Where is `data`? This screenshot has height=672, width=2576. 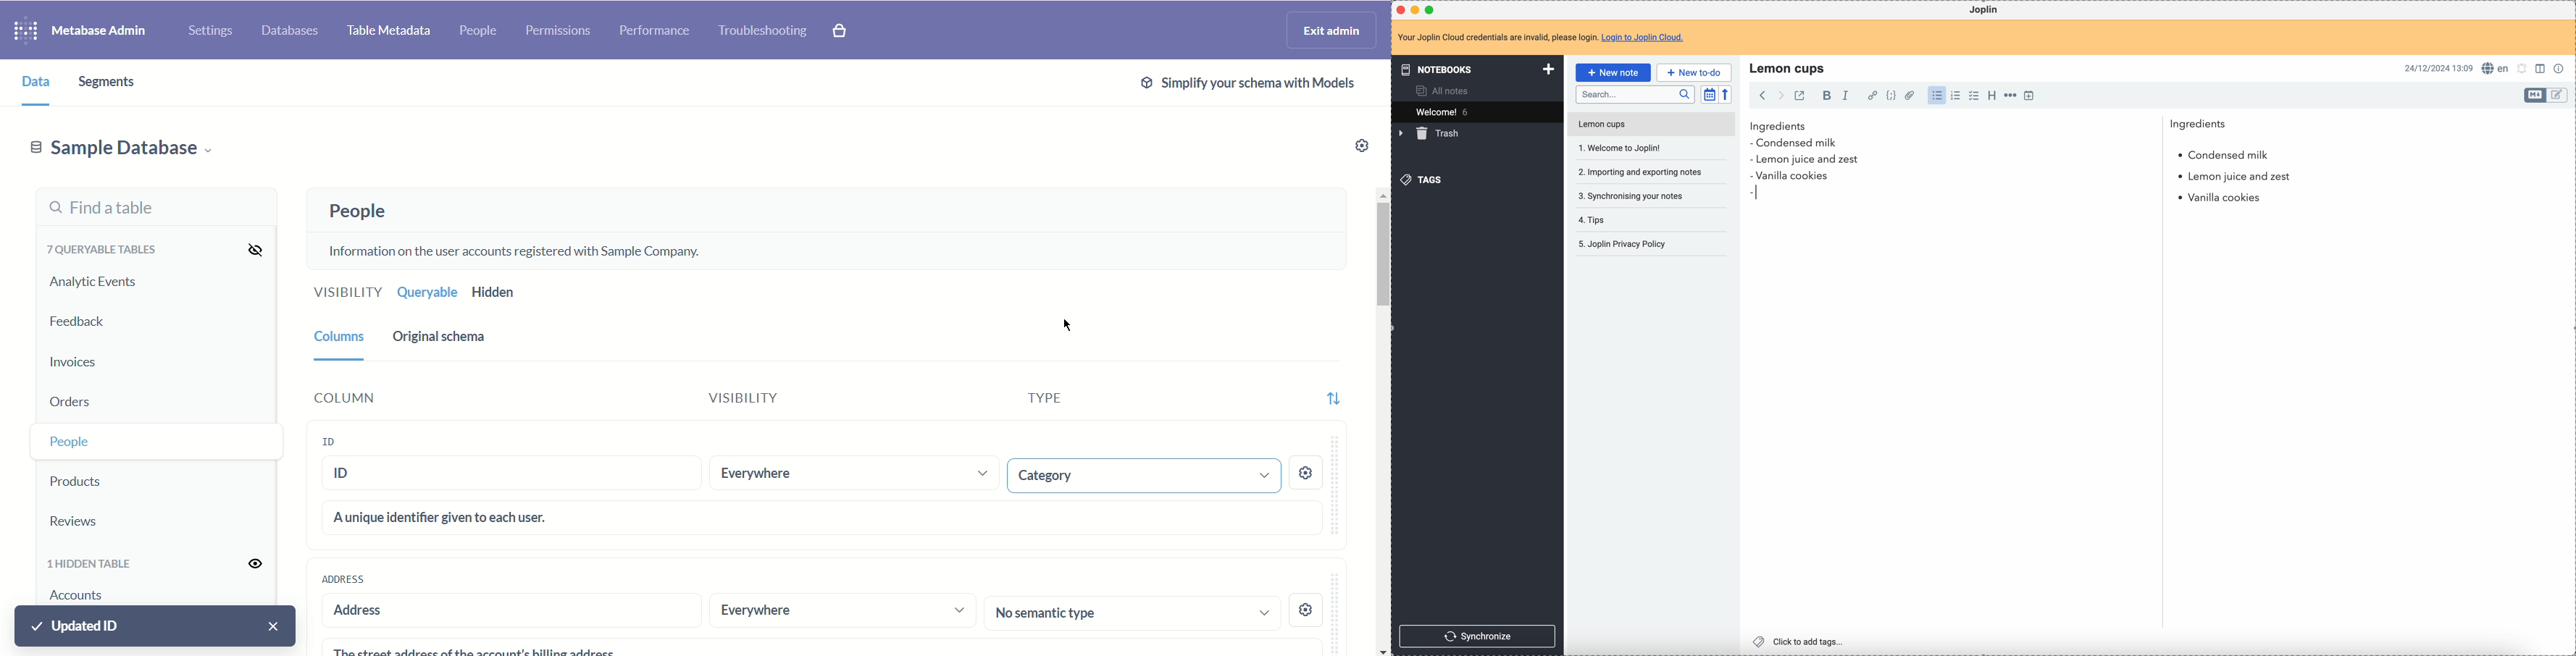 data is located at coordinates (30, 80).